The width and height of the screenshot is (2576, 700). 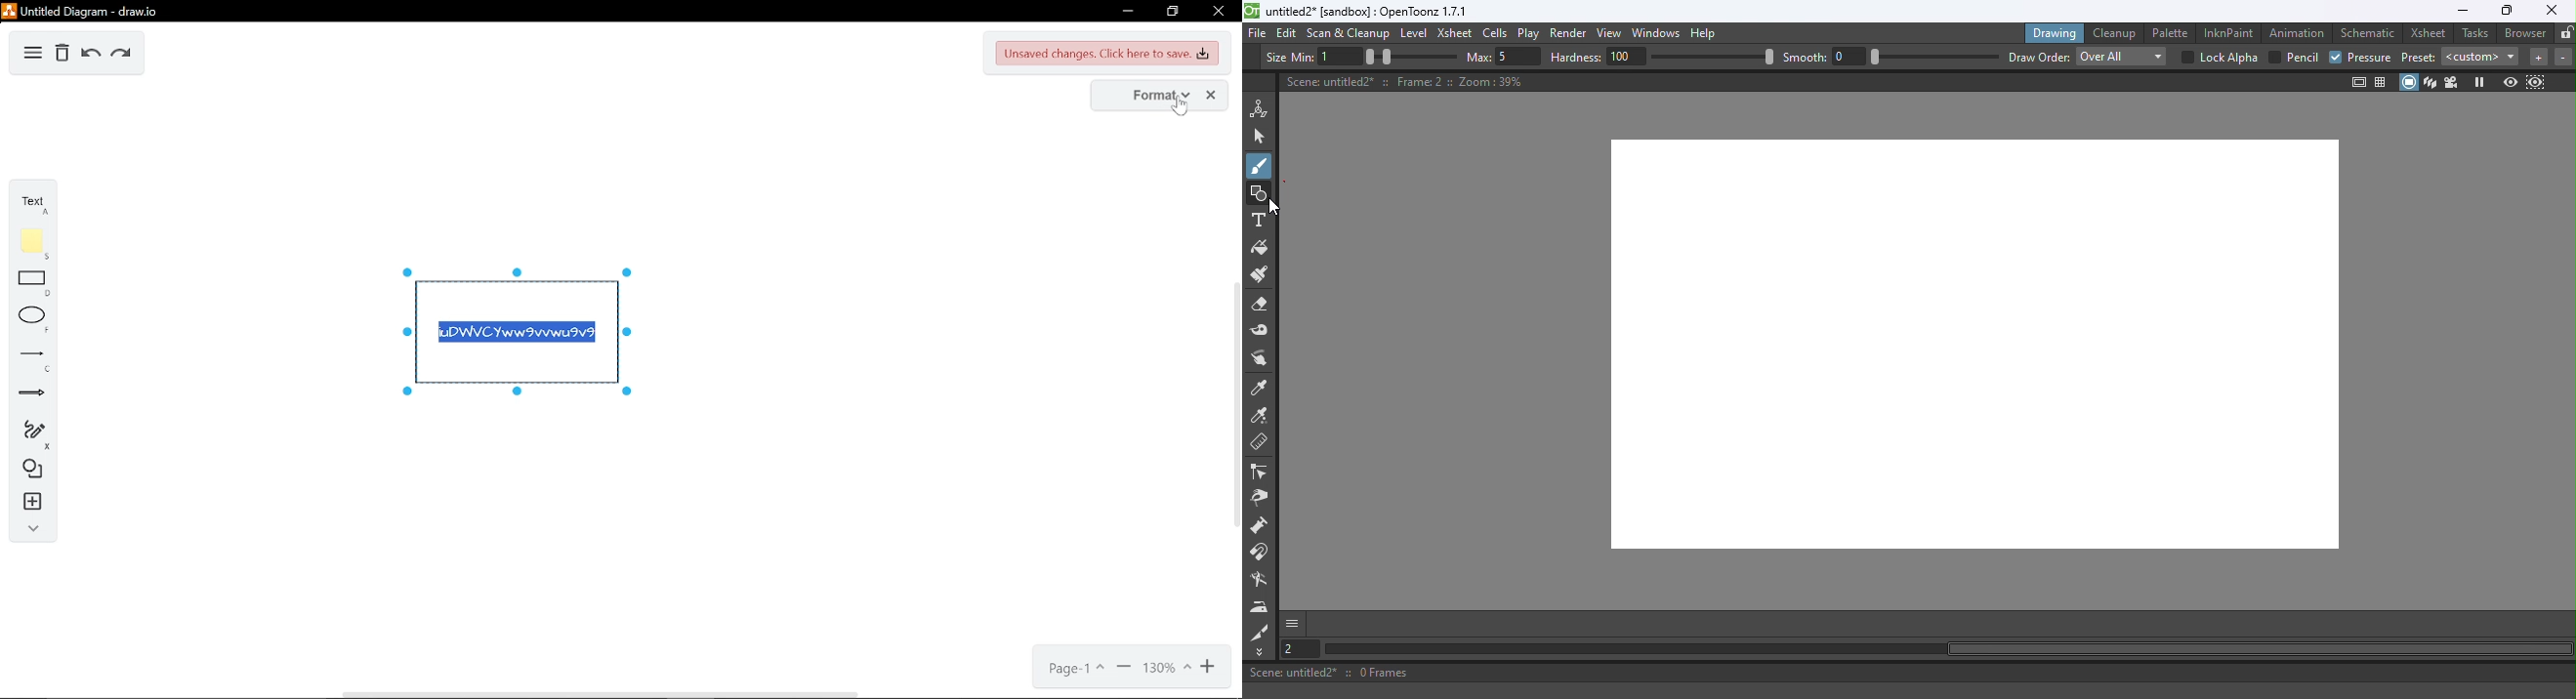 What do you see at coordinates (1498, 34) in the screenshot?
I see `Cells` at bounding box center [1498, 34].